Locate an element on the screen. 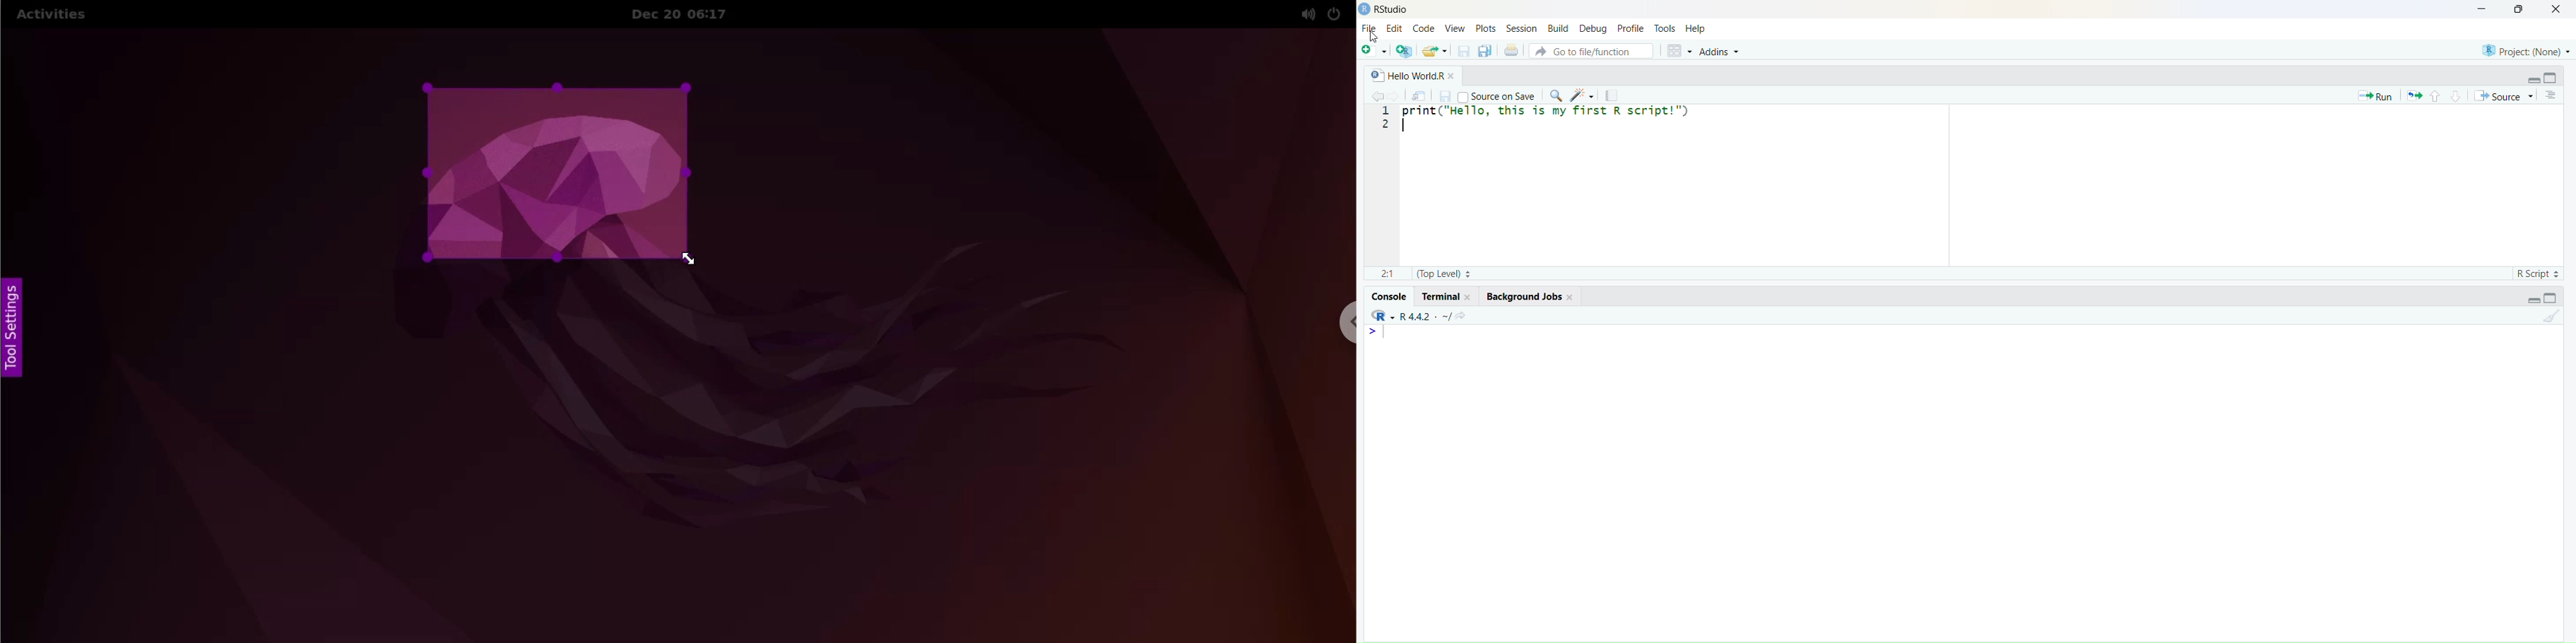  Minimize is located at coordinates (2479, 9).